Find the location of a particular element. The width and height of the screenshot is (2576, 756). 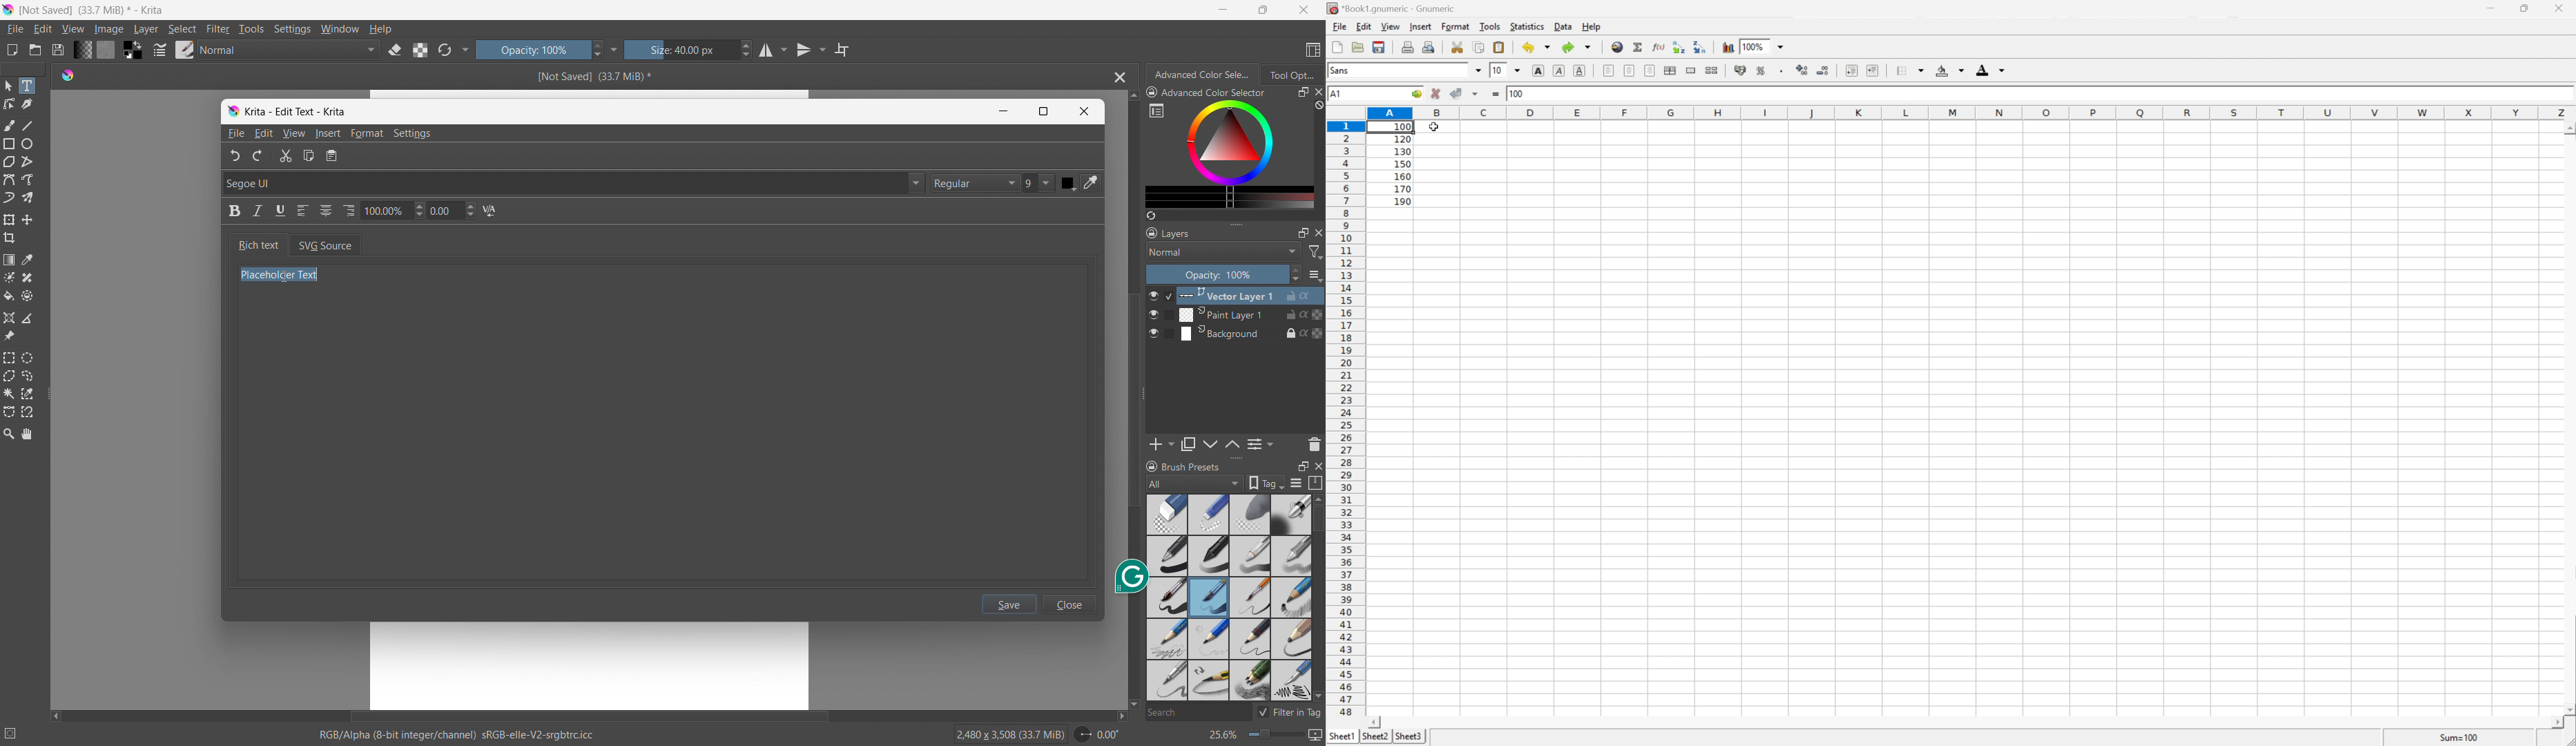

File is located at coordinates (235, 134).